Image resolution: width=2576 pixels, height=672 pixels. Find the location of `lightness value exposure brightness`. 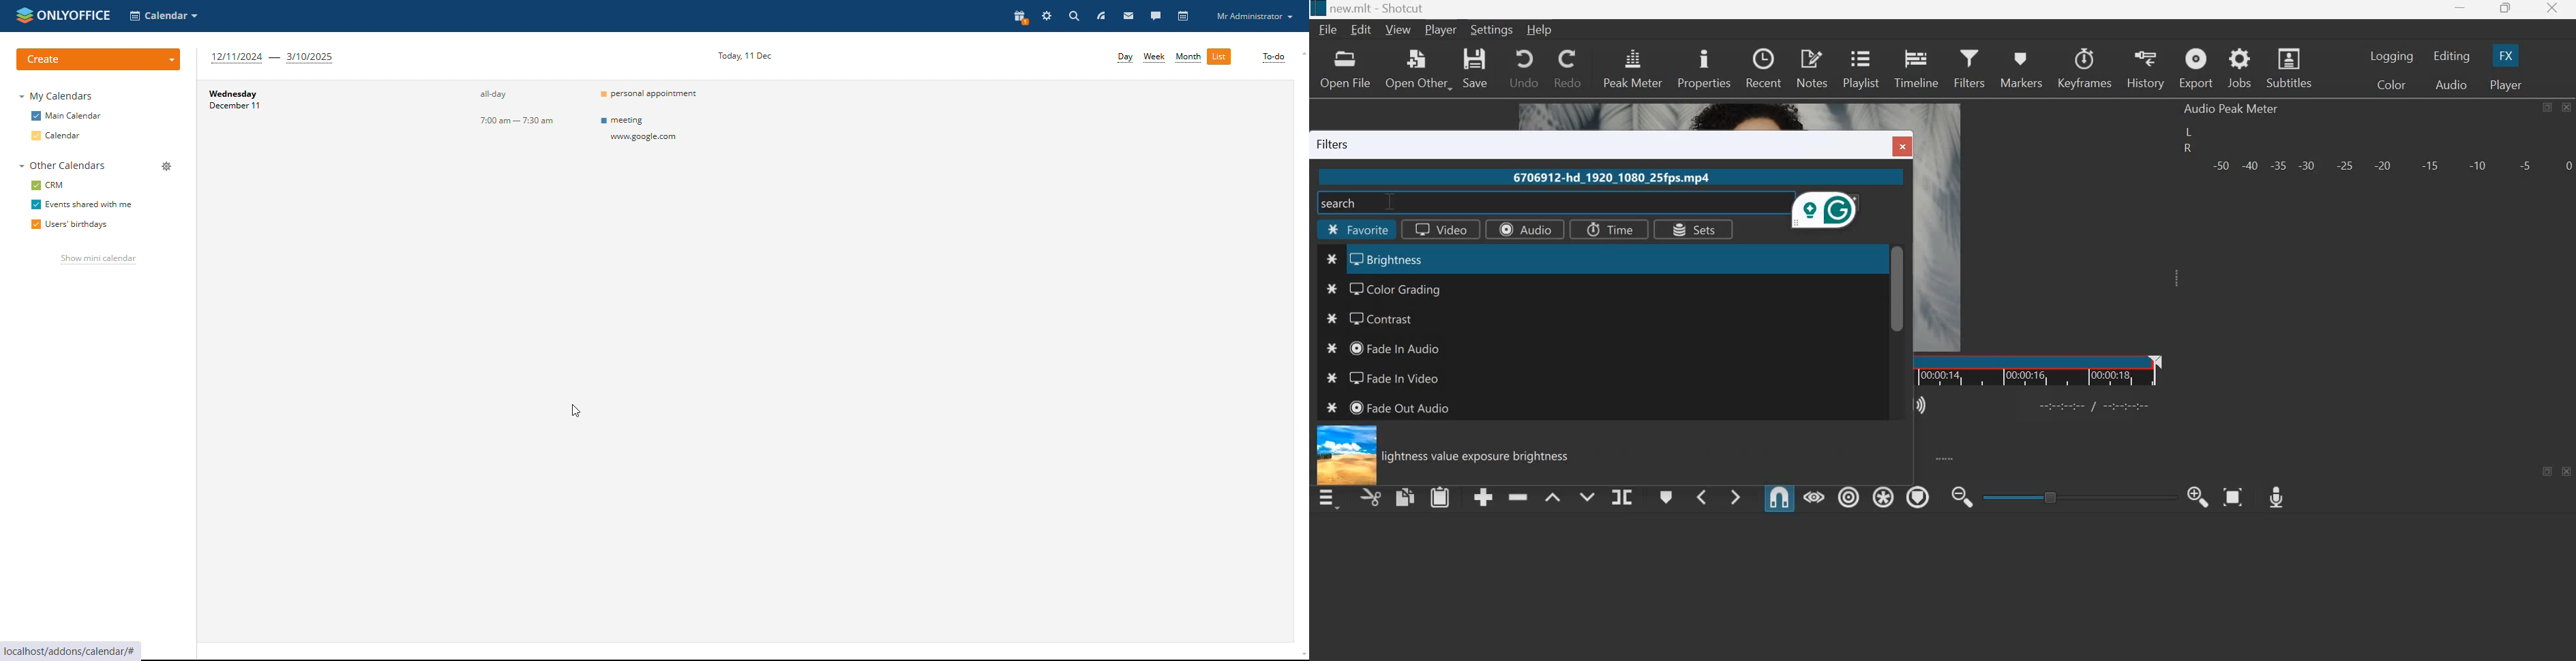

lightness value exposure brightness is located at coordinates (1481, 457).